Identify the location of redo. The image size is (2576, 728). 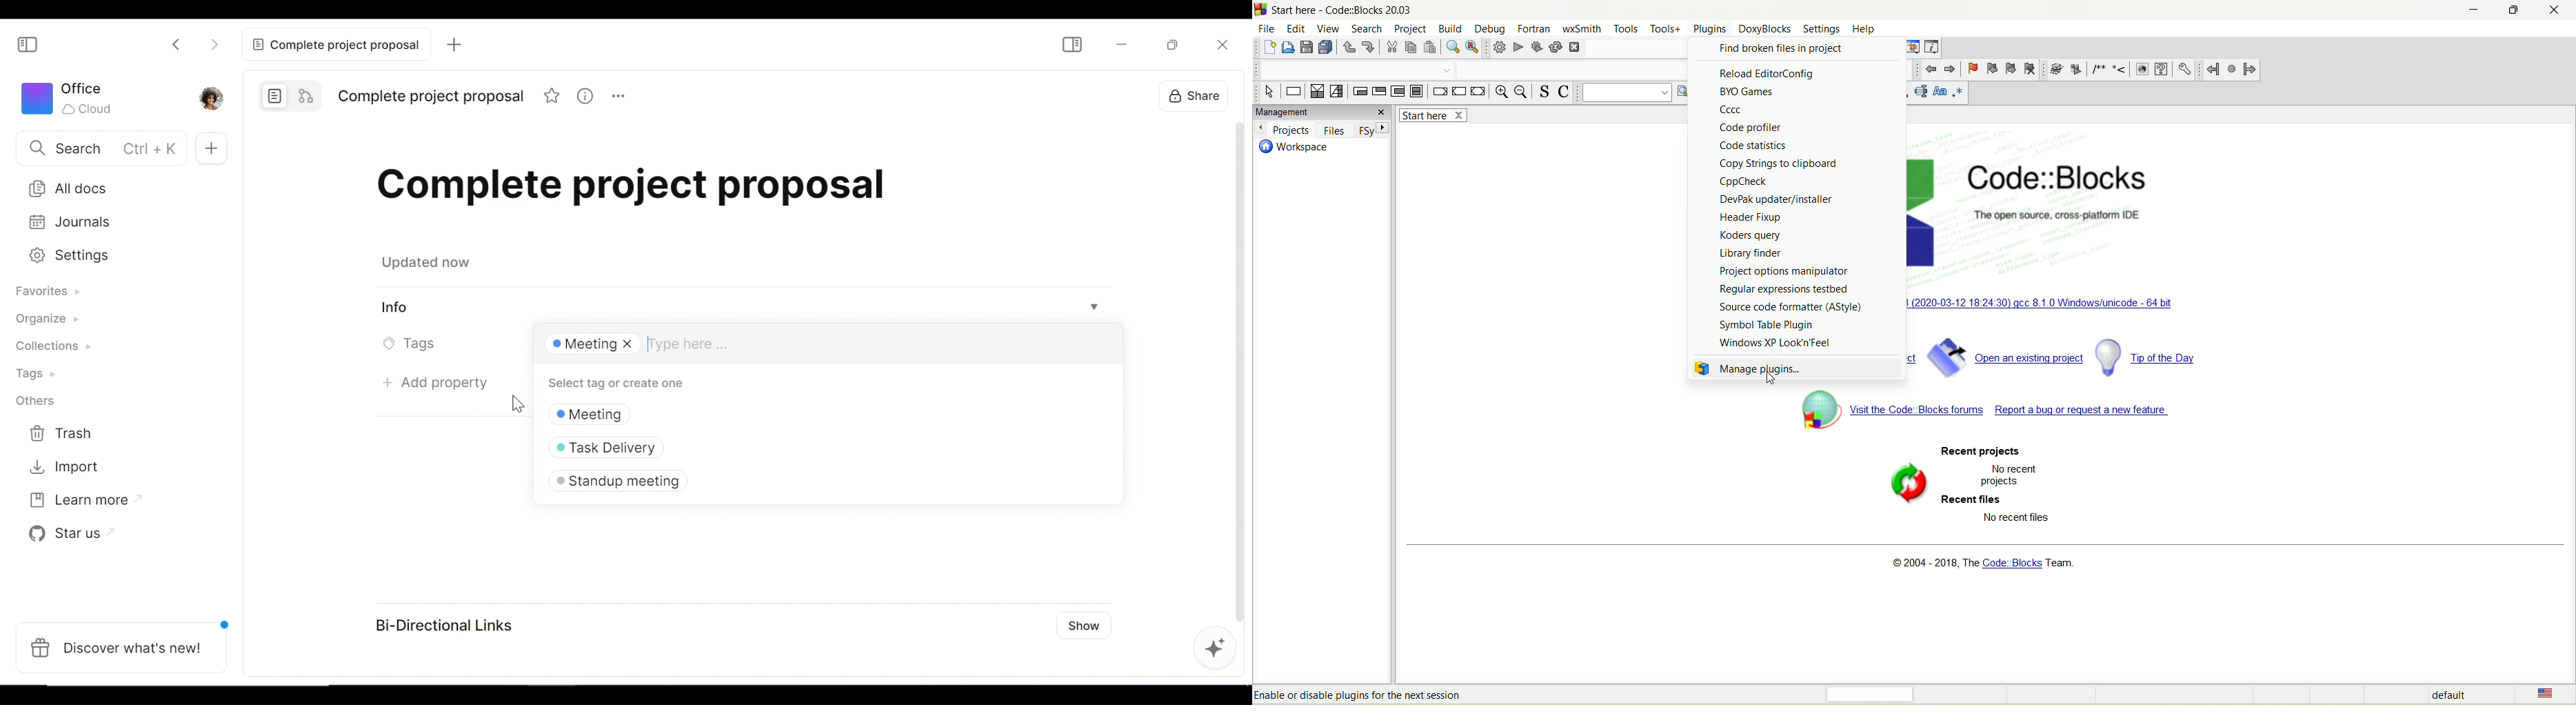
(1369, 46).